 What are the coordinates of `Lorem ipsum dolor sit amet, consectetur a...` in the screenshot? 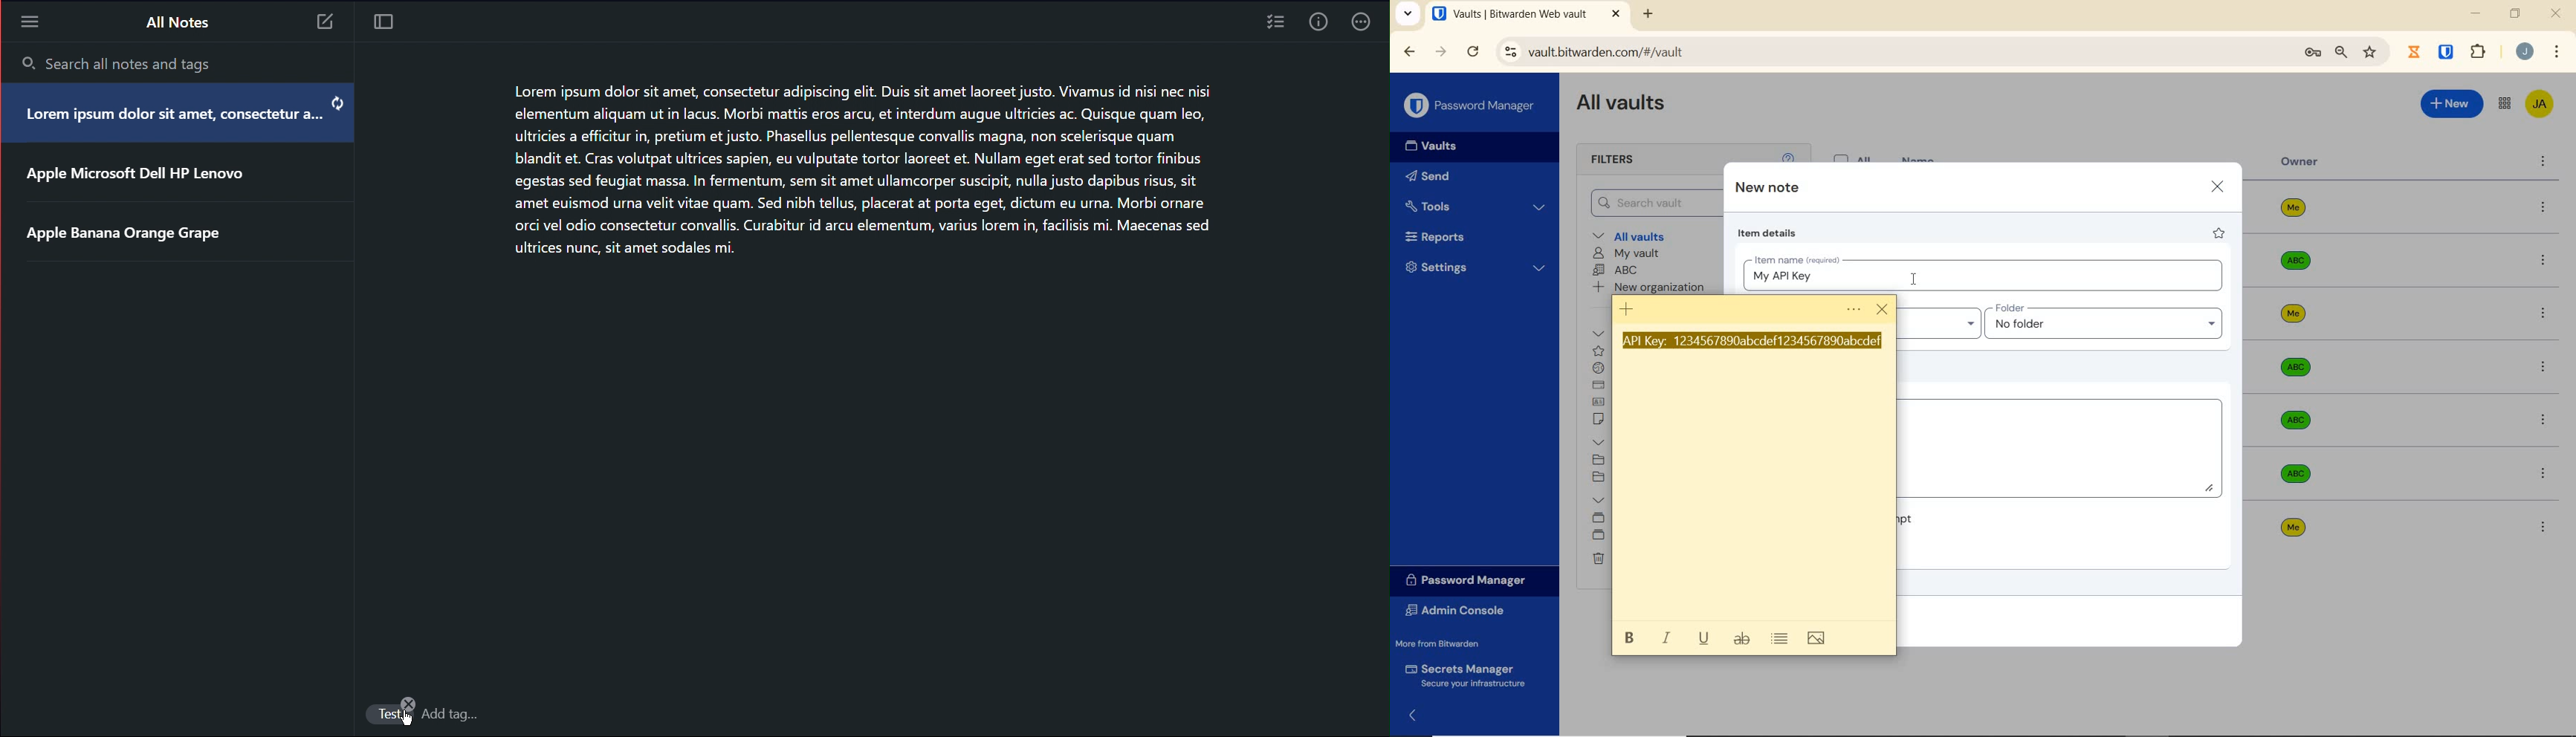 It's located at (165, 120).